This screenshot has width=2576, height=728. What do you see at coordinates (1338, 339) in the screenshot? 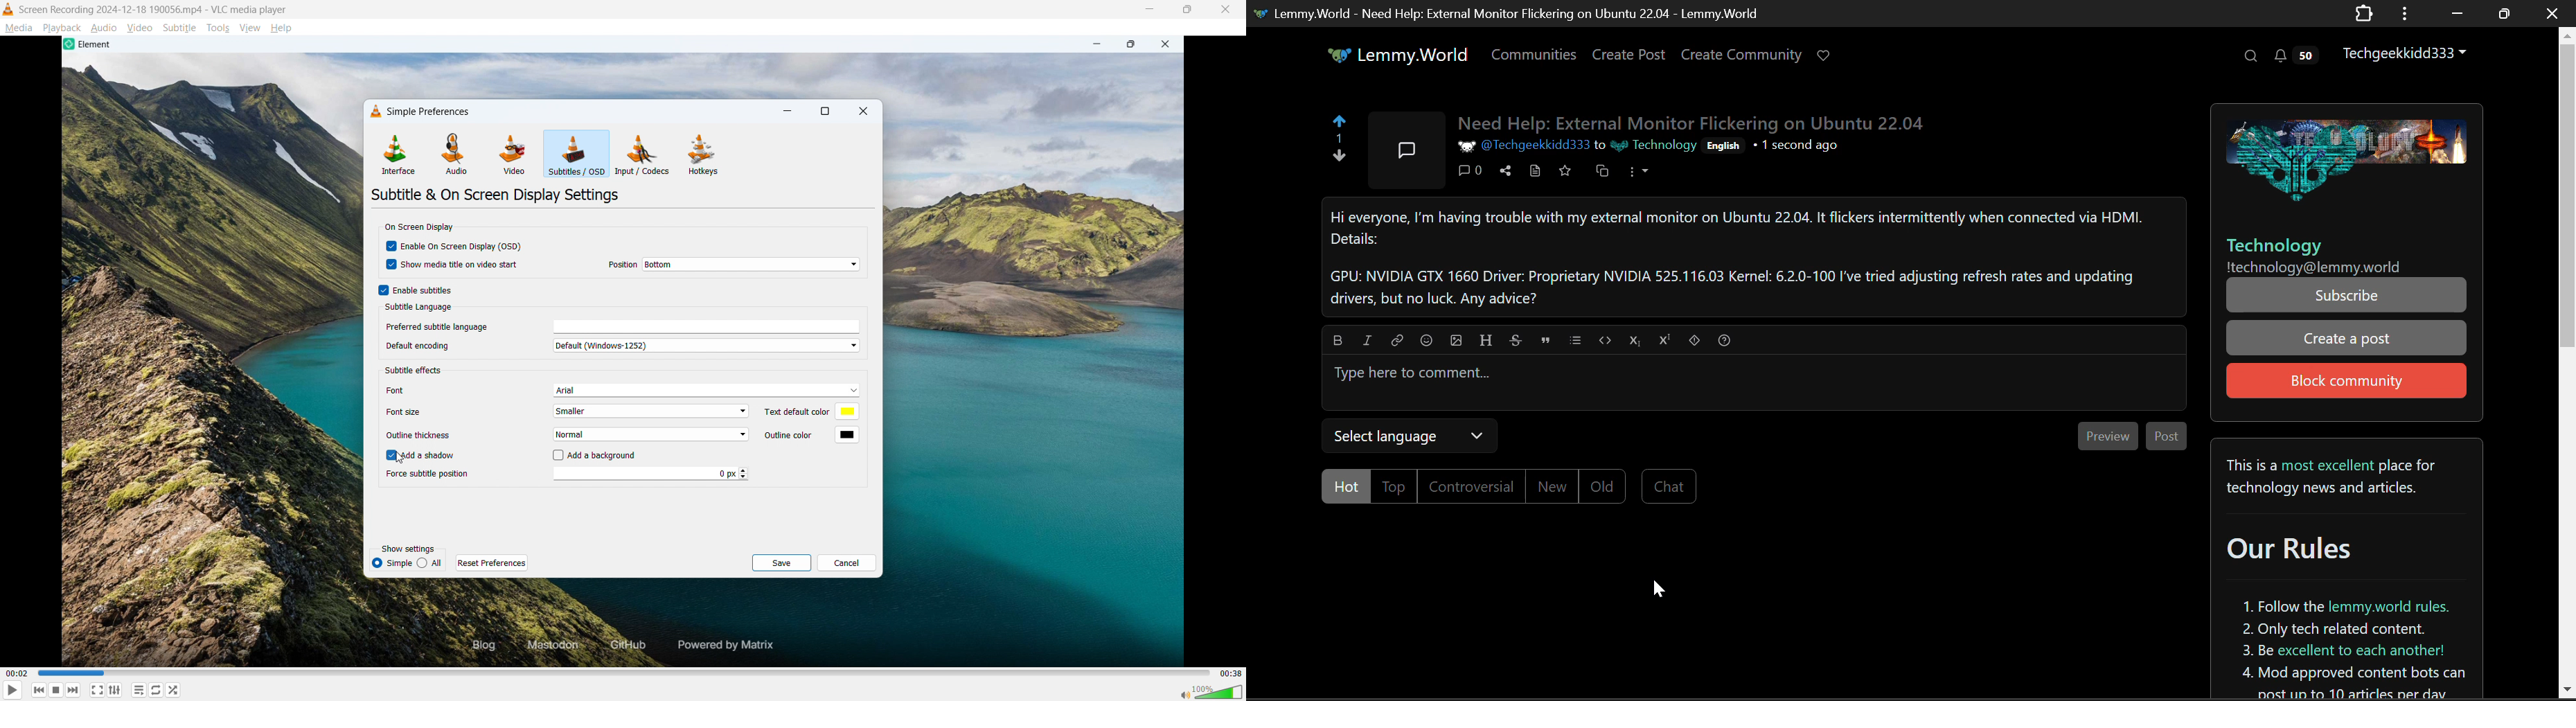
I see `Bold` at bounding box center [1338, 339].